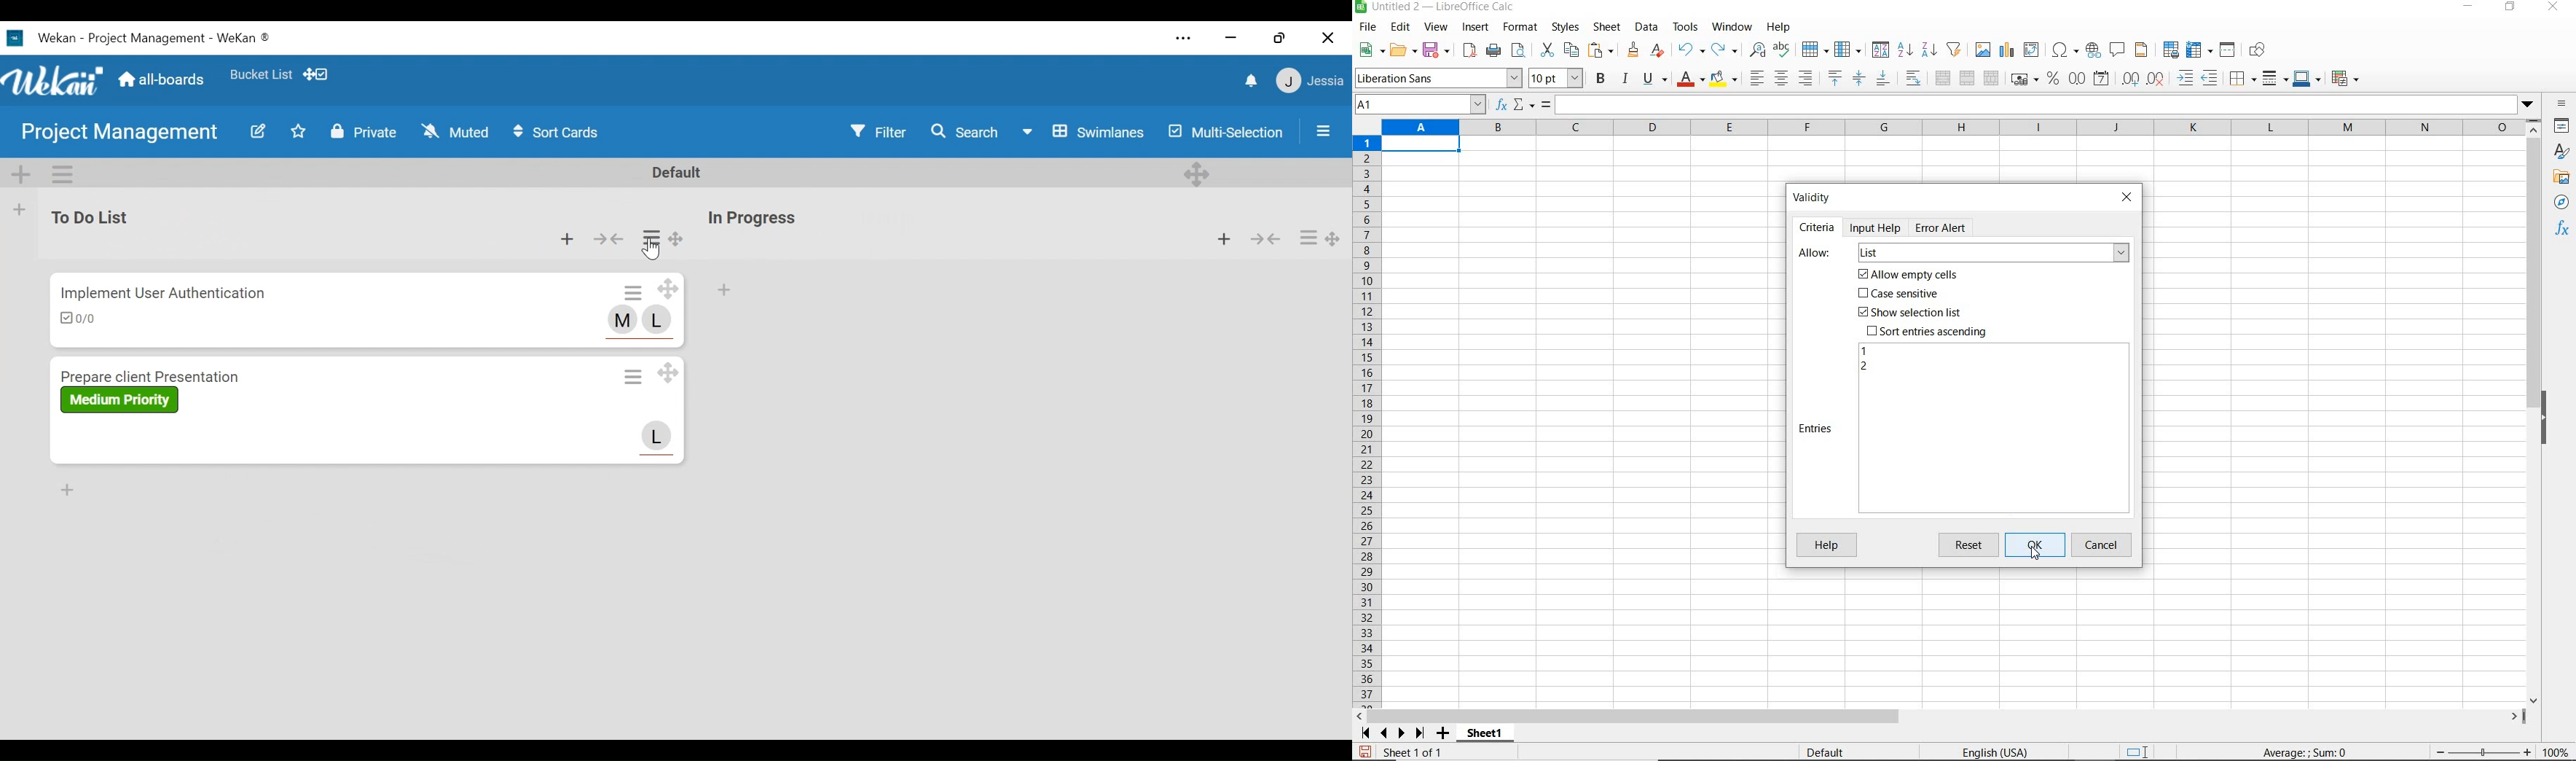  Describe the element at coordinates (2053, 79) in the screenshot. I see `format as percent` at that location.